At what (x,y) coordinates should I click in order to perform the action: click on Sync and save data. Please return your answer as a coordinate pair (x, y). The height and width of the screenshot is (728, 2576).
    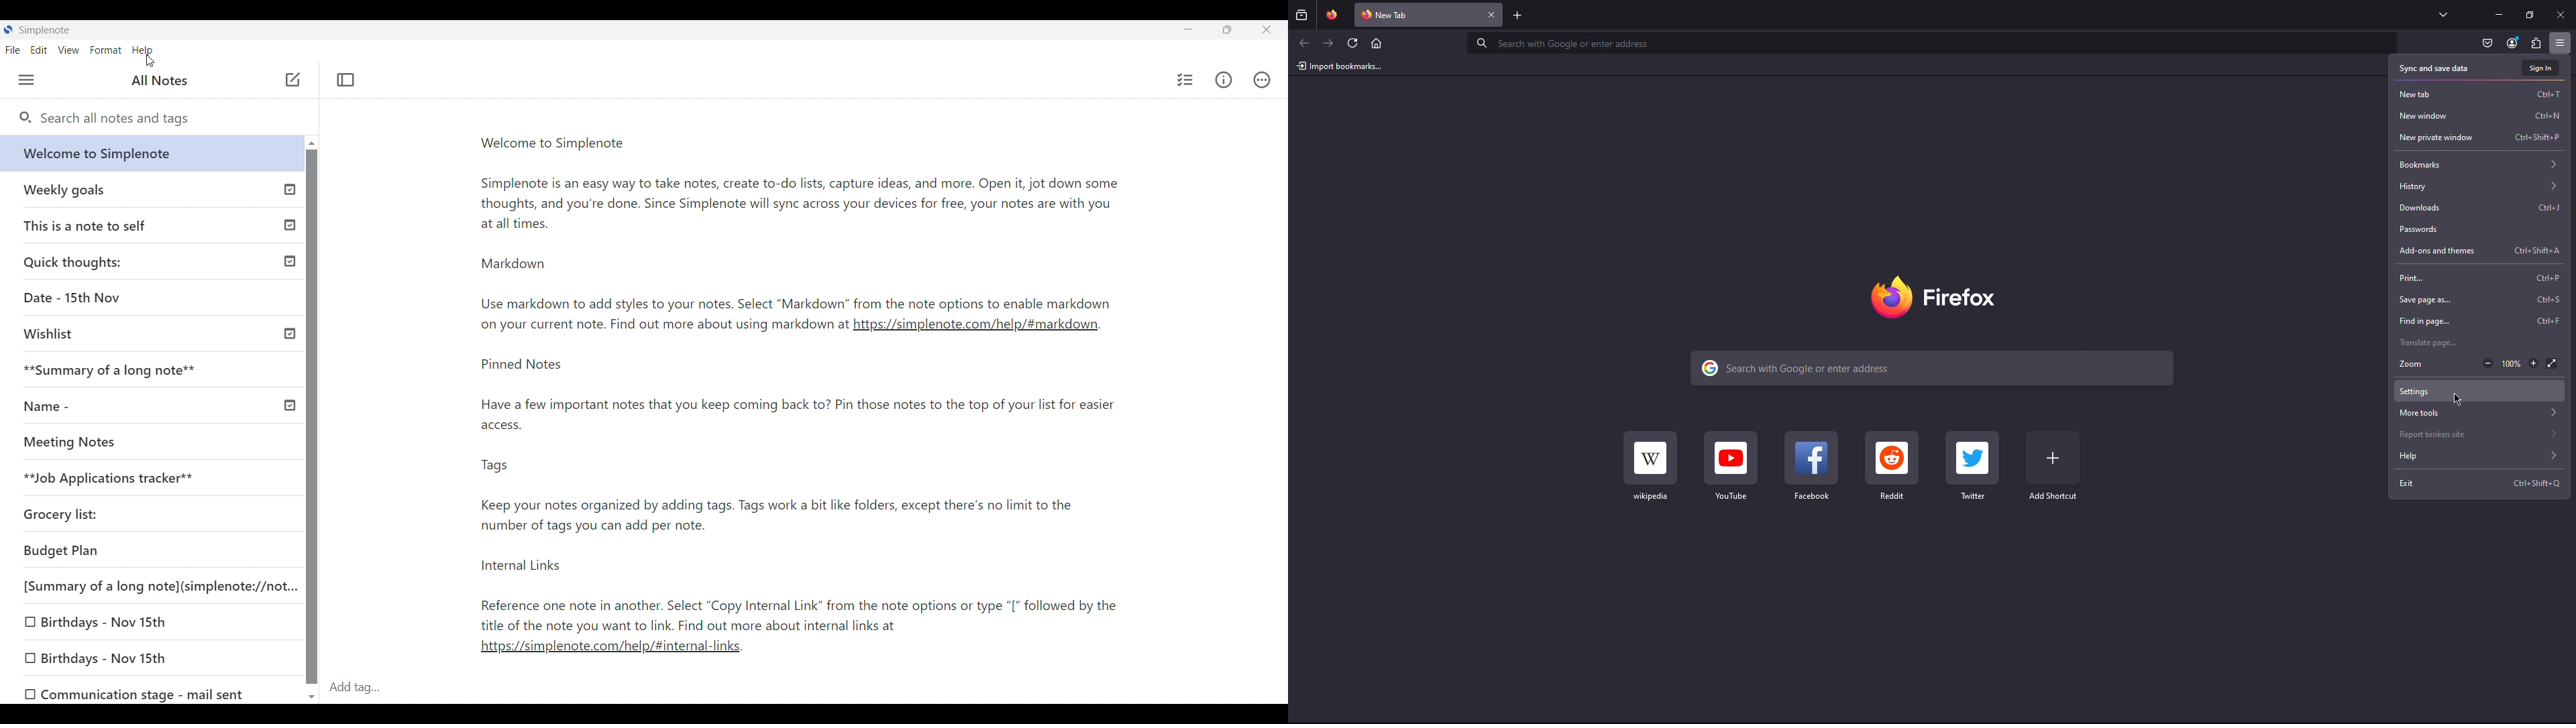
    Looking at the image, I should click on (2479, 67).